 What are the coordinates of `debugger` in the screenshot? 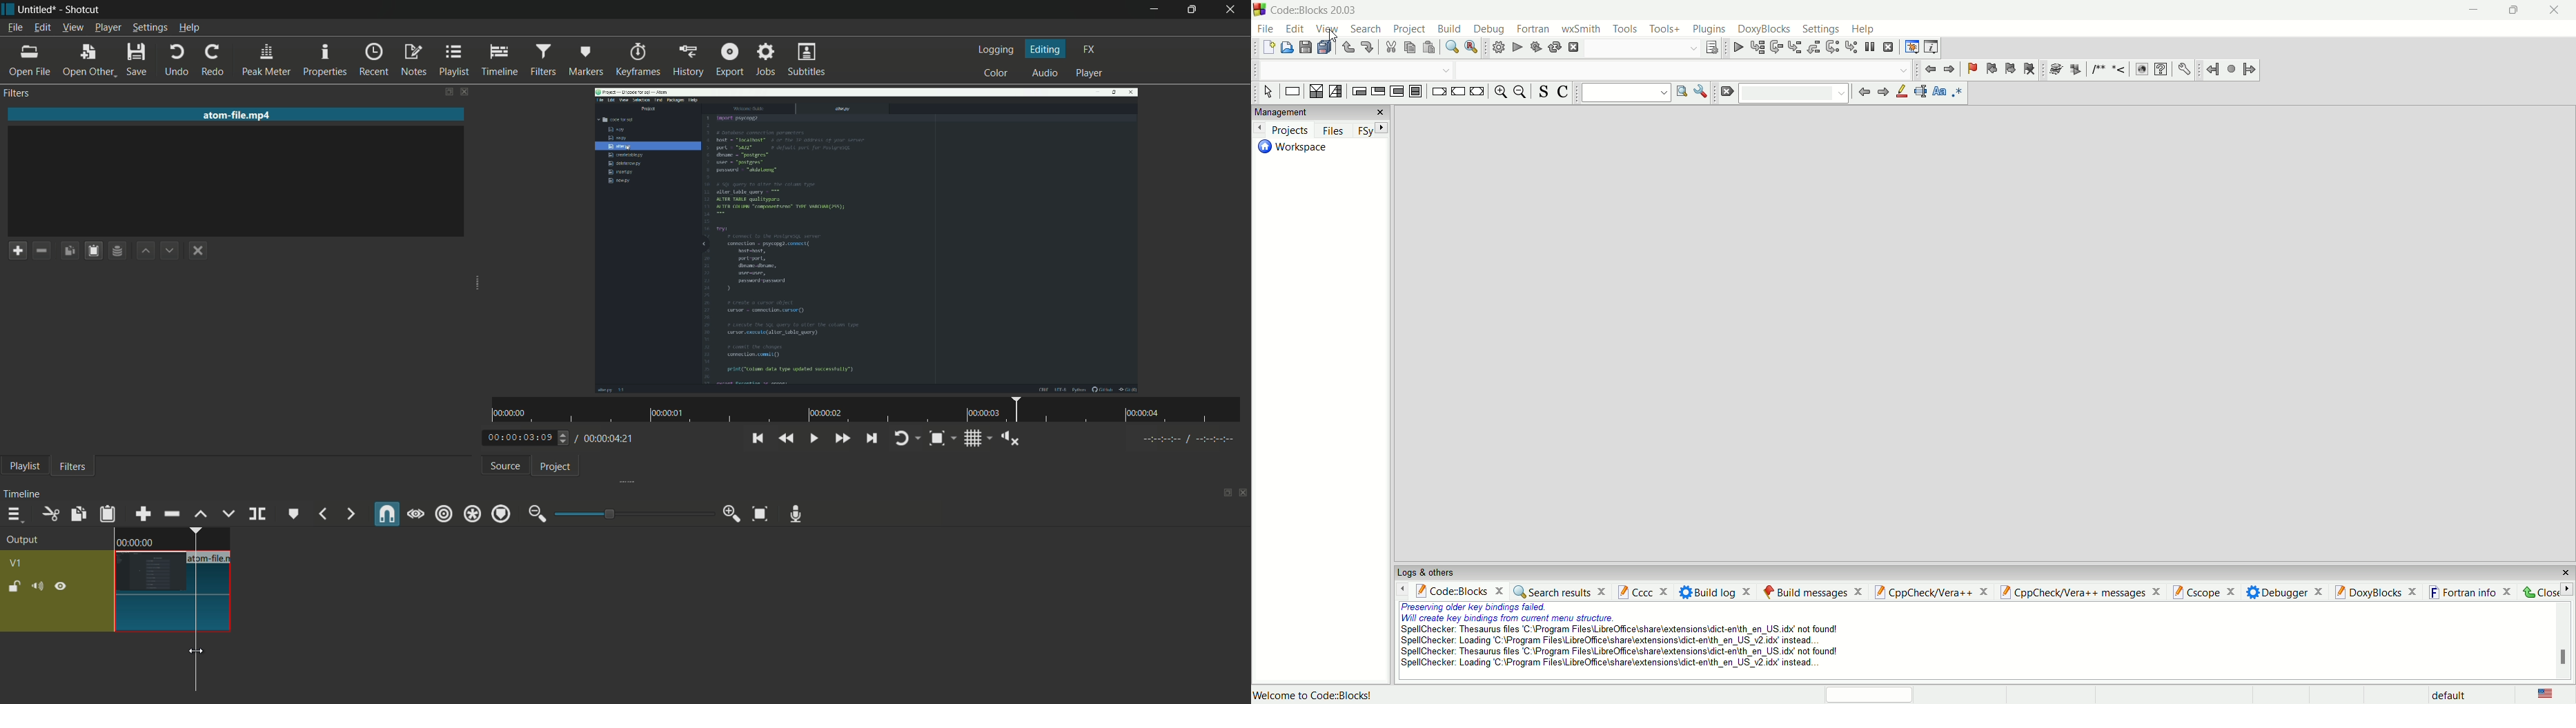 It's located at (2285, 593).